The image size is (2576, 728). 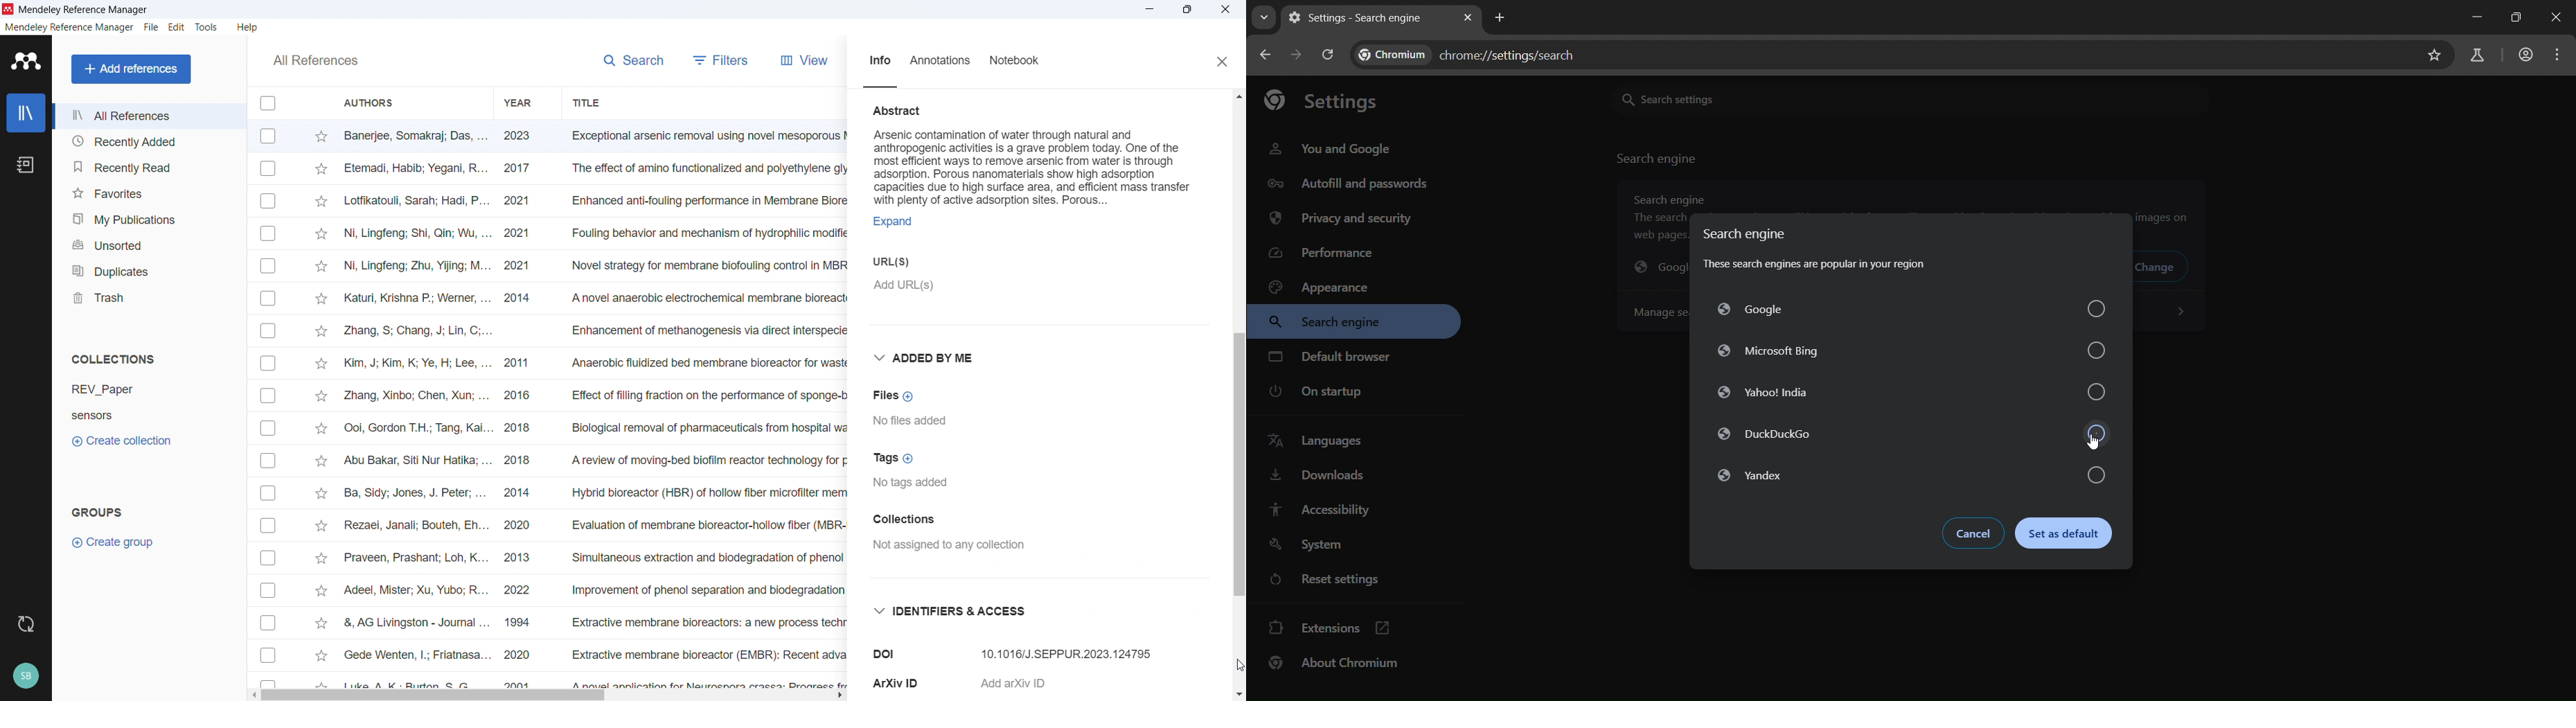 What do you see at coordinates (1912, 393) in the screenshot?
I see `Yahoo!India` at bounding box center [1912, 393].